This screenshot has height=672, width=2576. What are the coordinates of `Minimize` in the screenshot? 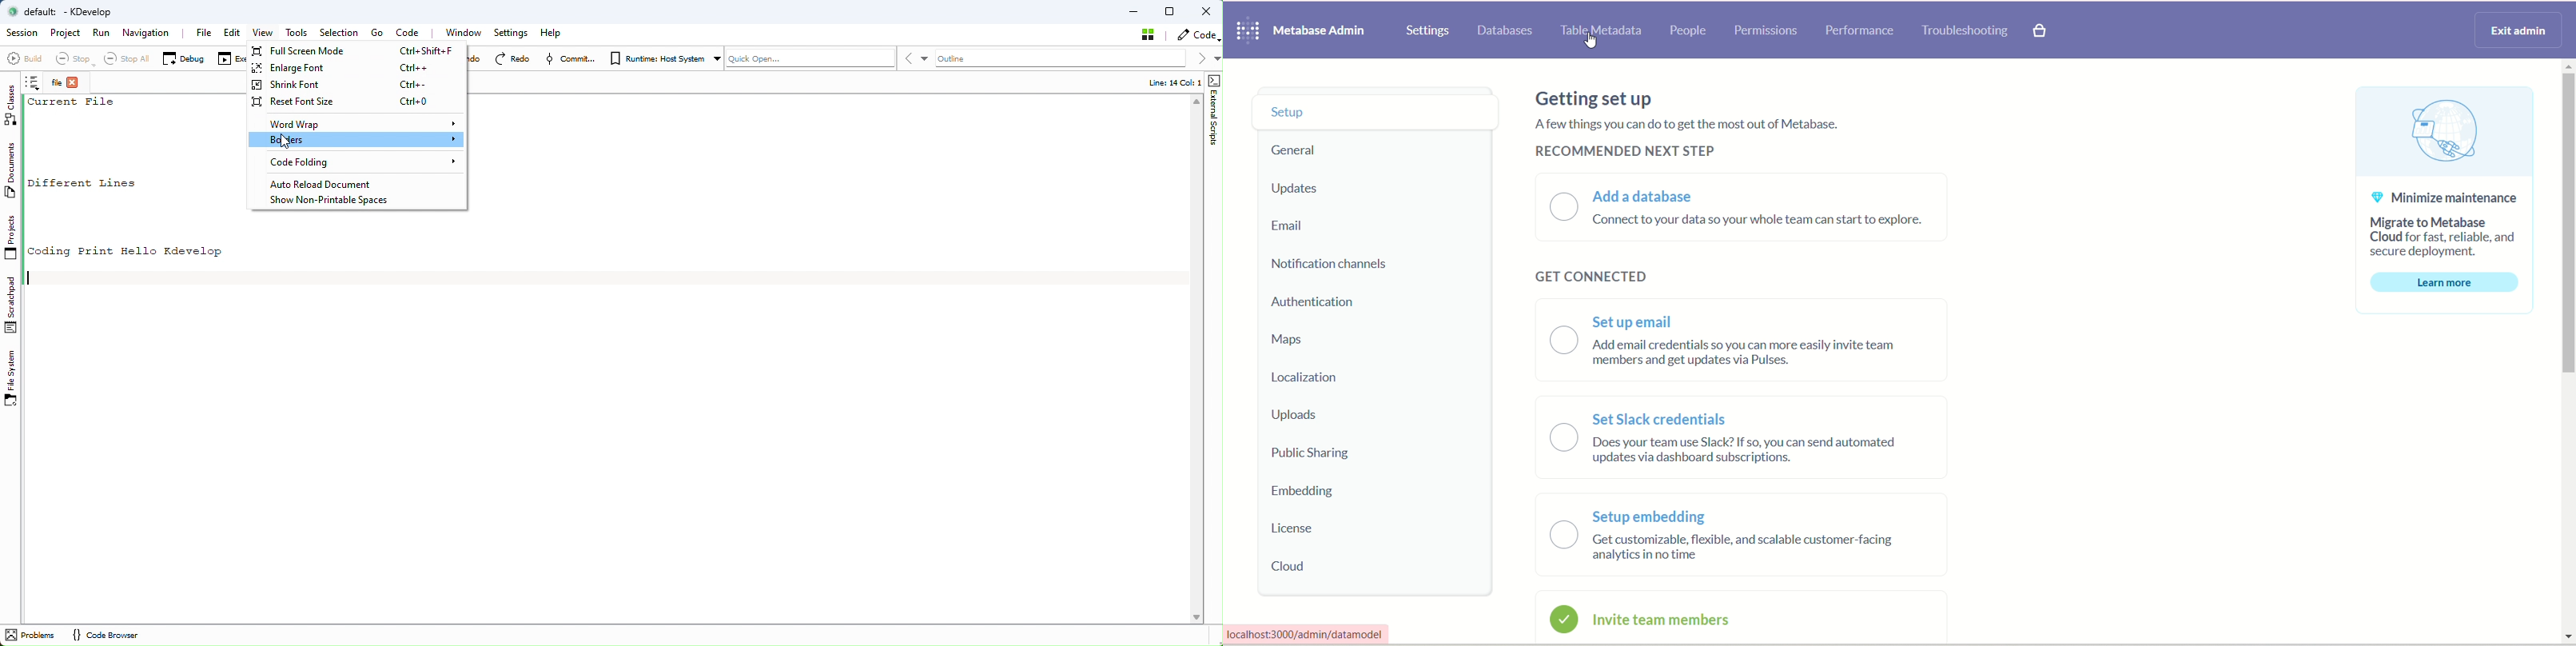 It's located at (1134, 10).